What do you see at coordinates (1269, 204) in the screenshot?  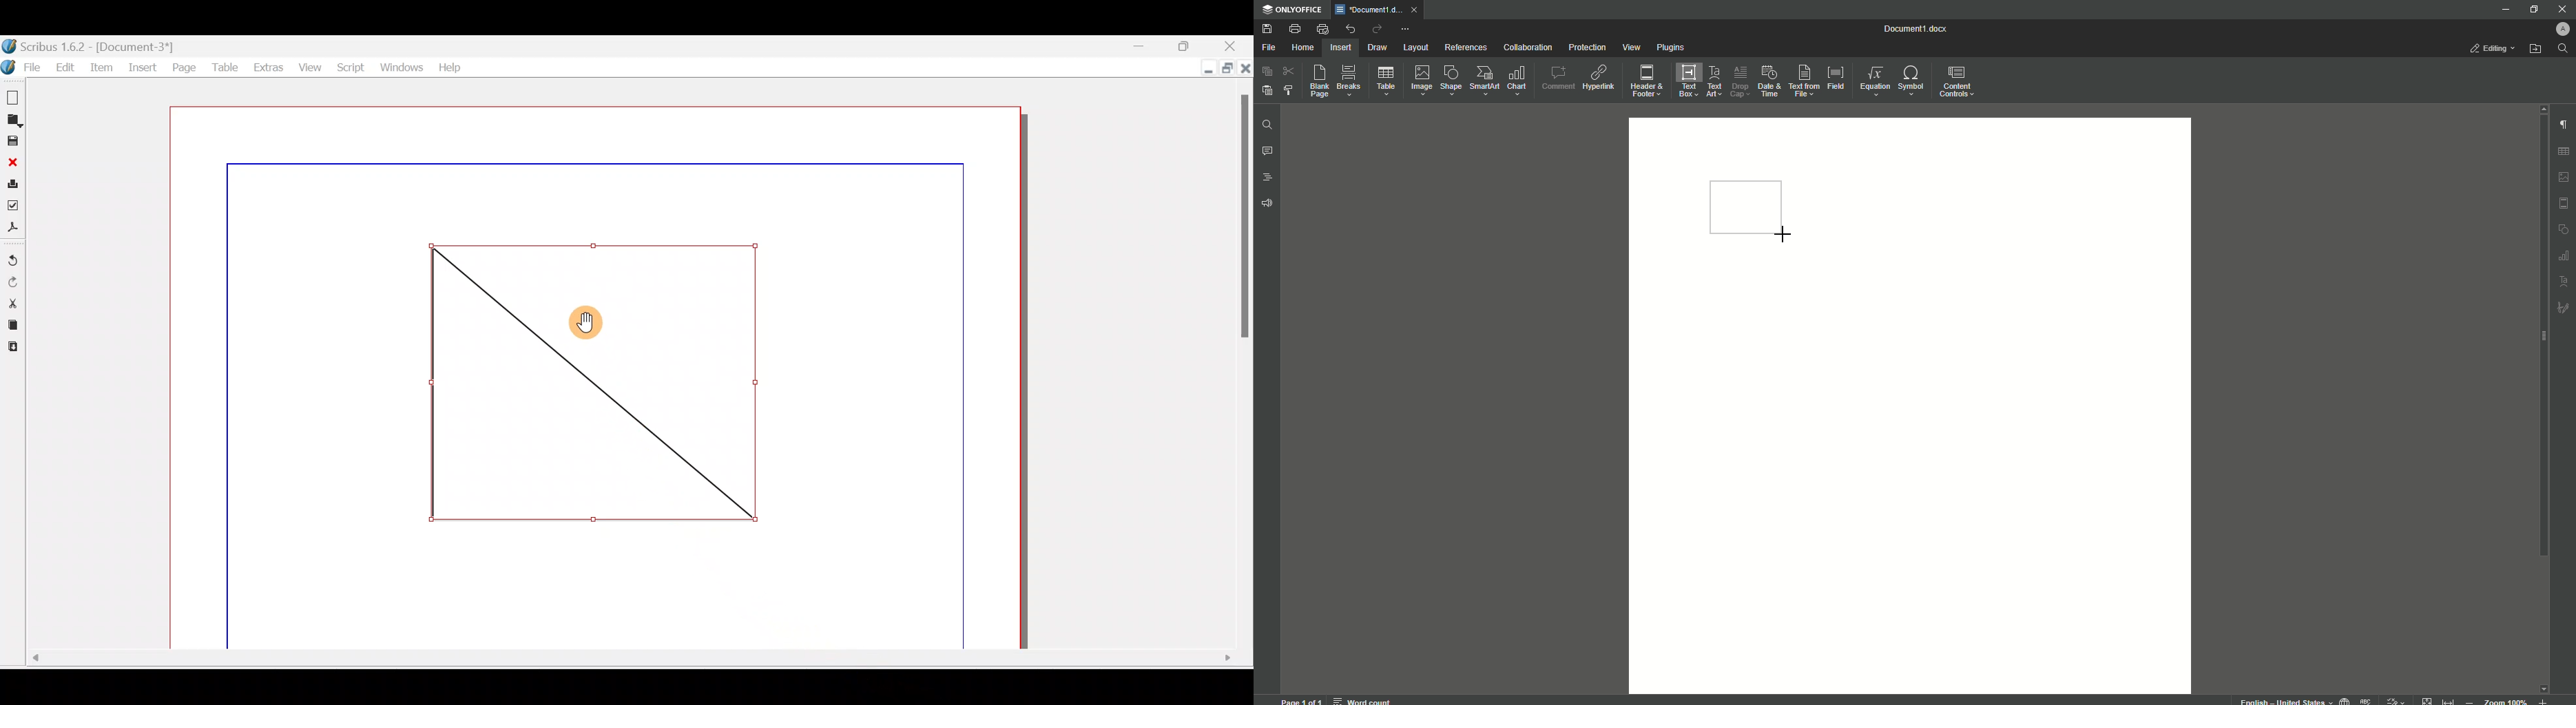 I see `Feedback` at bounding box center [1269, 204].